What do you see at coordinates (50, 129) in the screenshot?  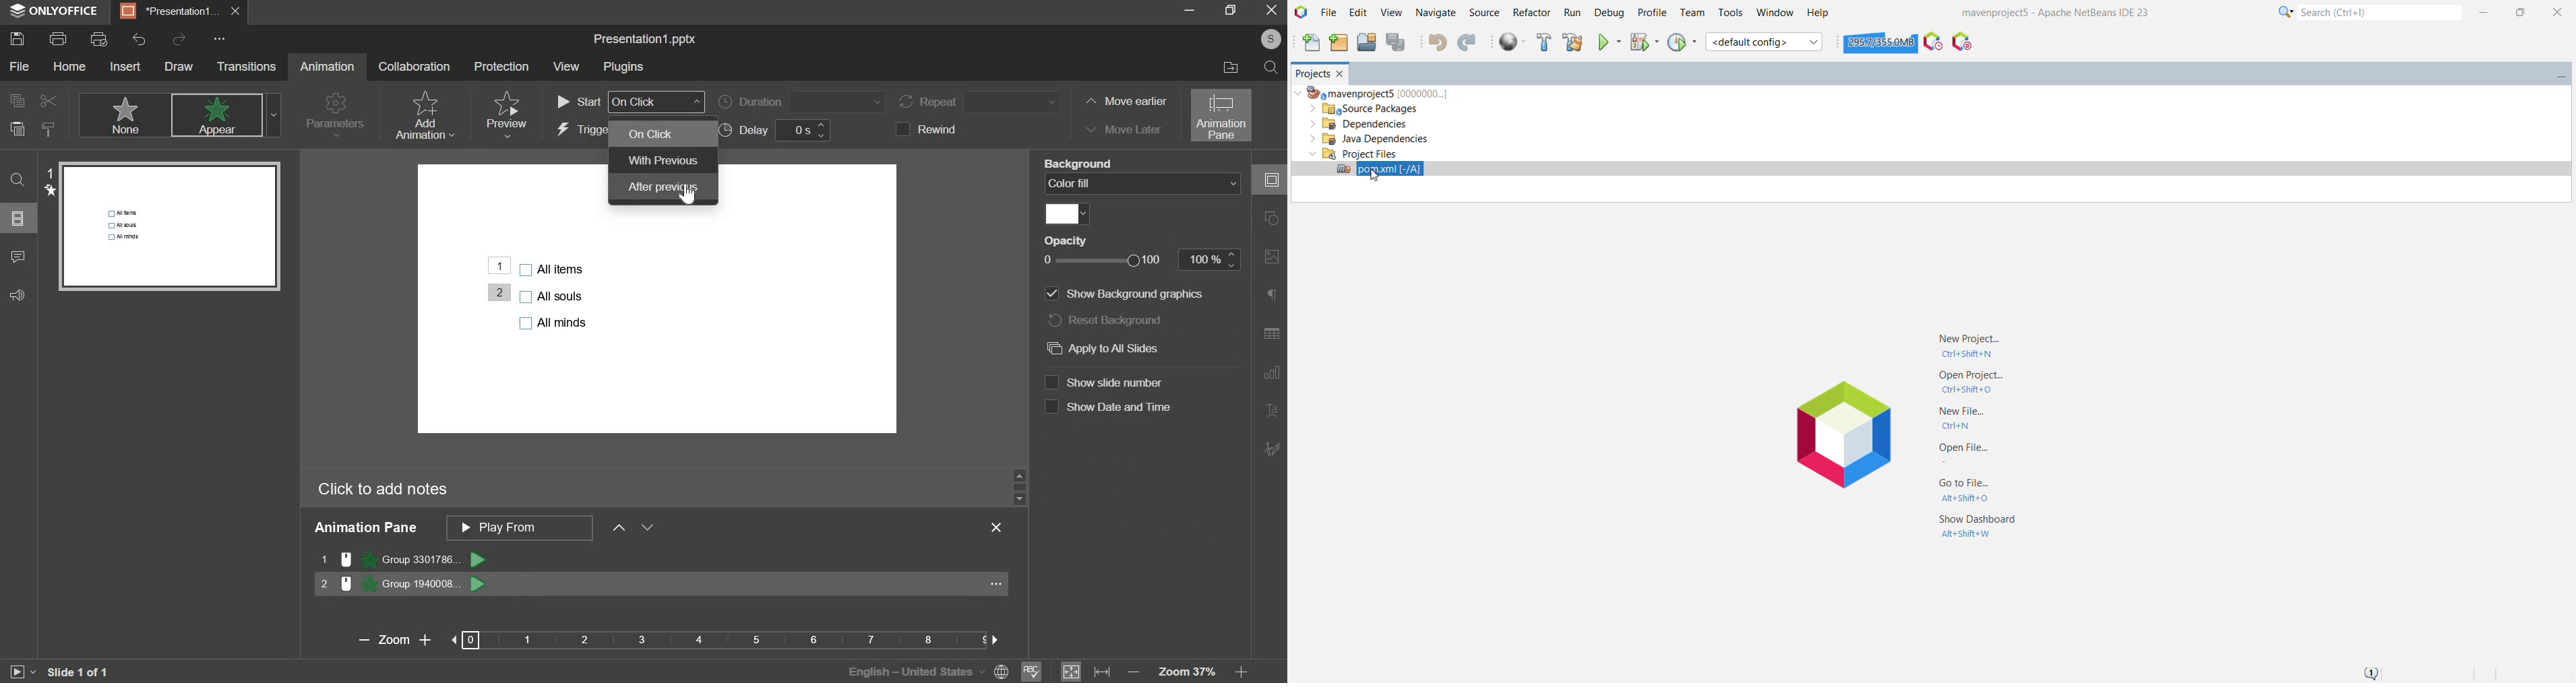 I see `copy style` at bounding box center [50, 129].